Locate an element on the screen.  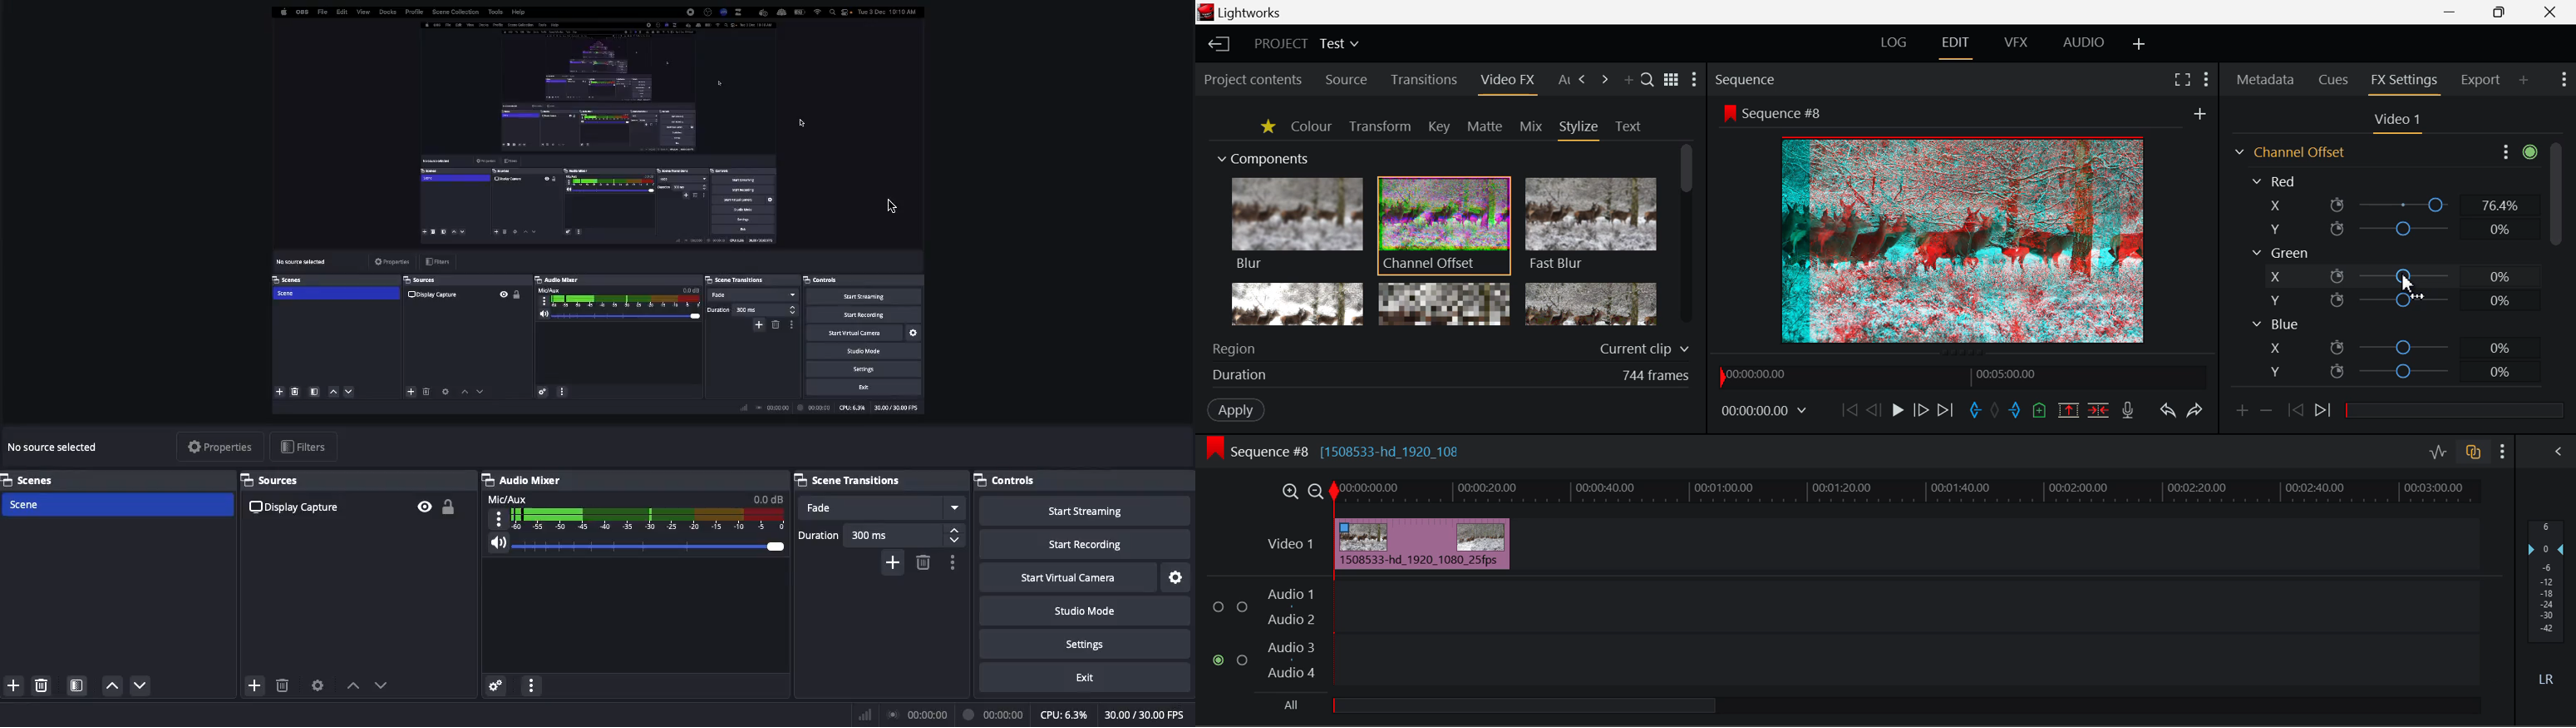
FX Settings is located at coordinates (2405, 81).